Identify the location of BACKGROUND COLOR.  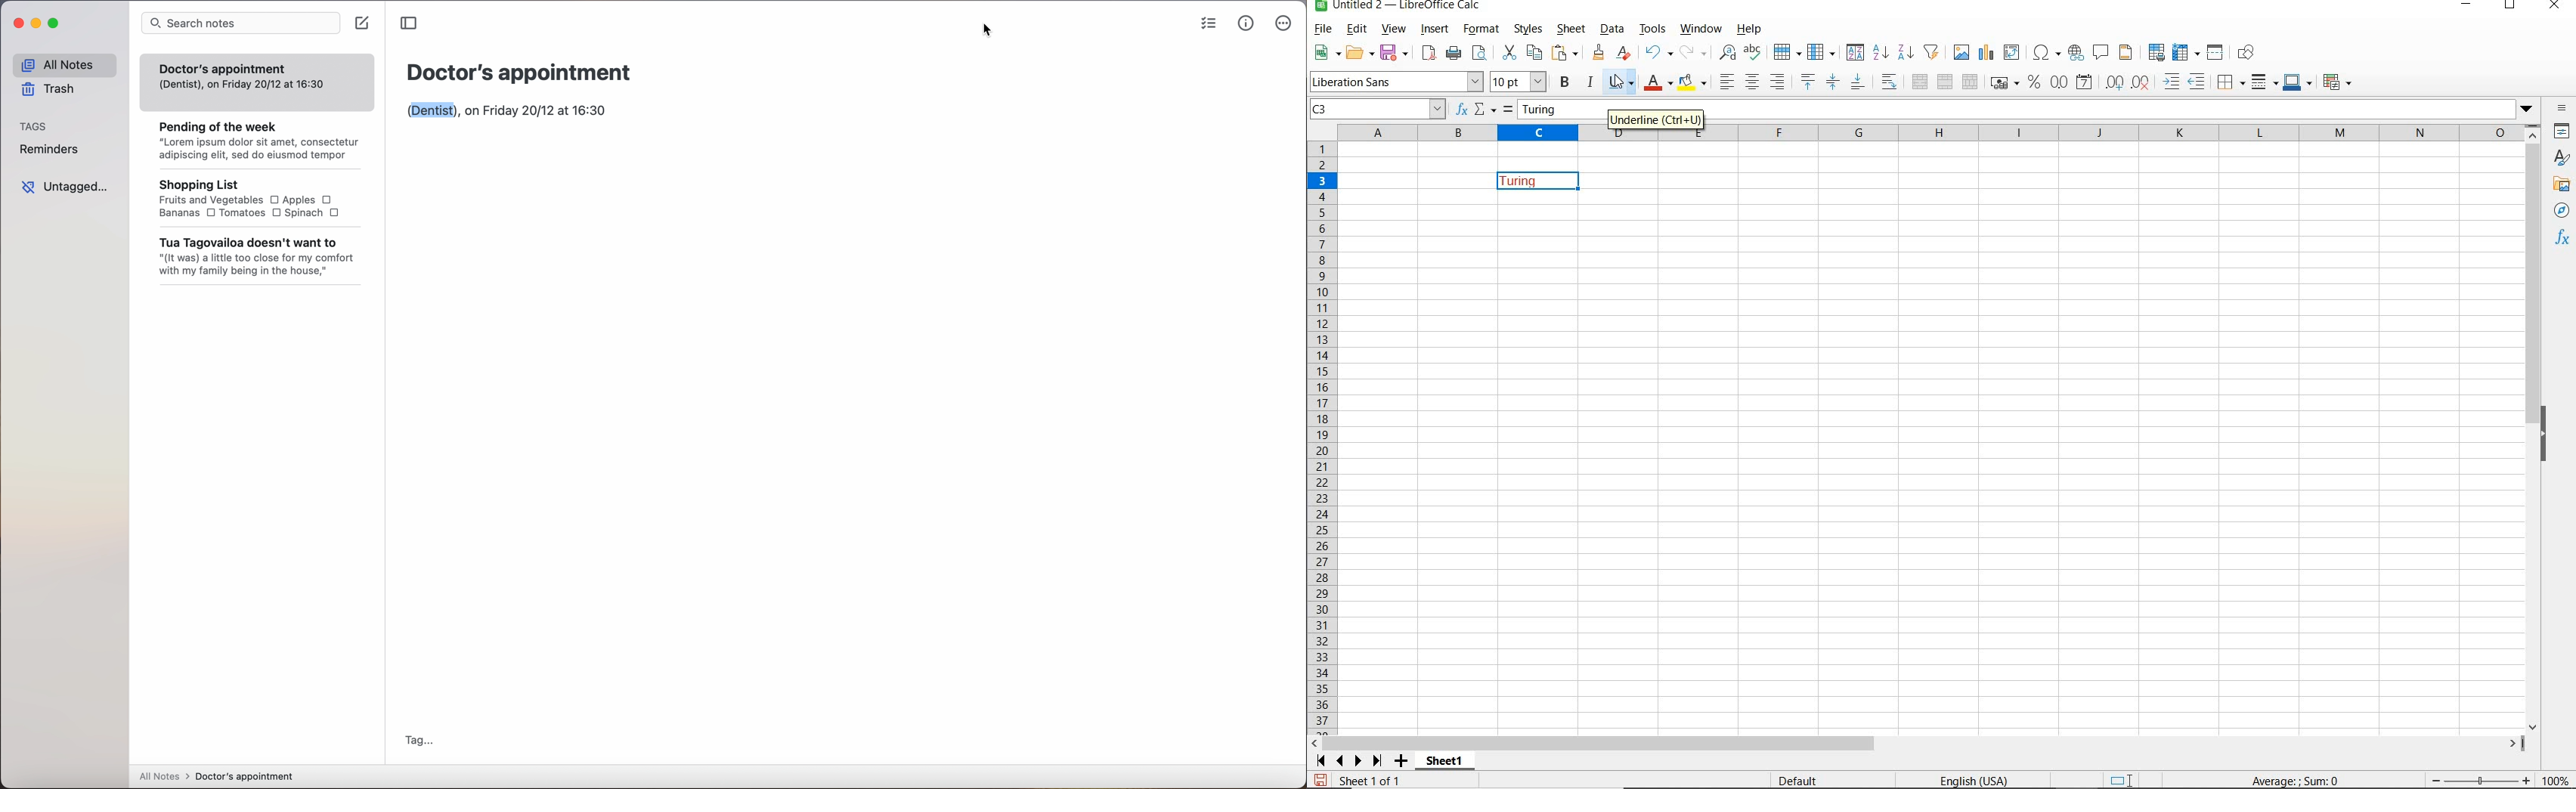
(1692, 83).